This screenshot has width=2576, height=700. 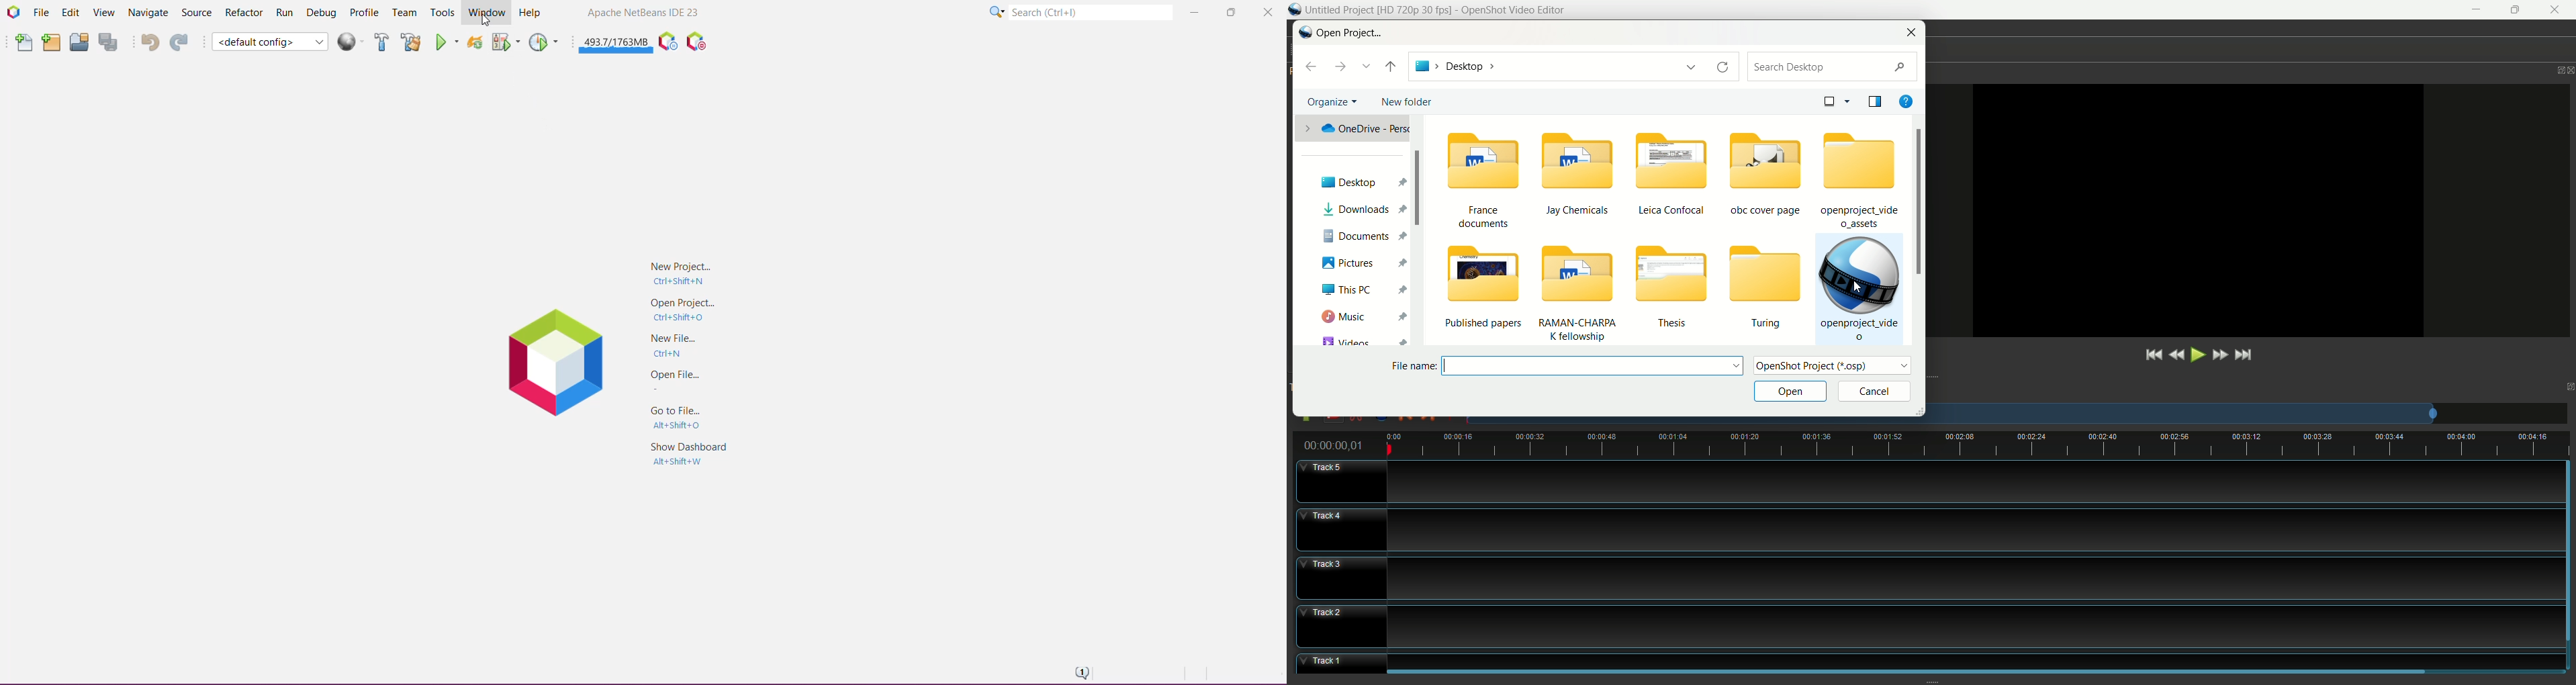 What do you see at coordinates (1365, 289) in the screenshot?
I see `this PC` at bounding box center [1365, 289].